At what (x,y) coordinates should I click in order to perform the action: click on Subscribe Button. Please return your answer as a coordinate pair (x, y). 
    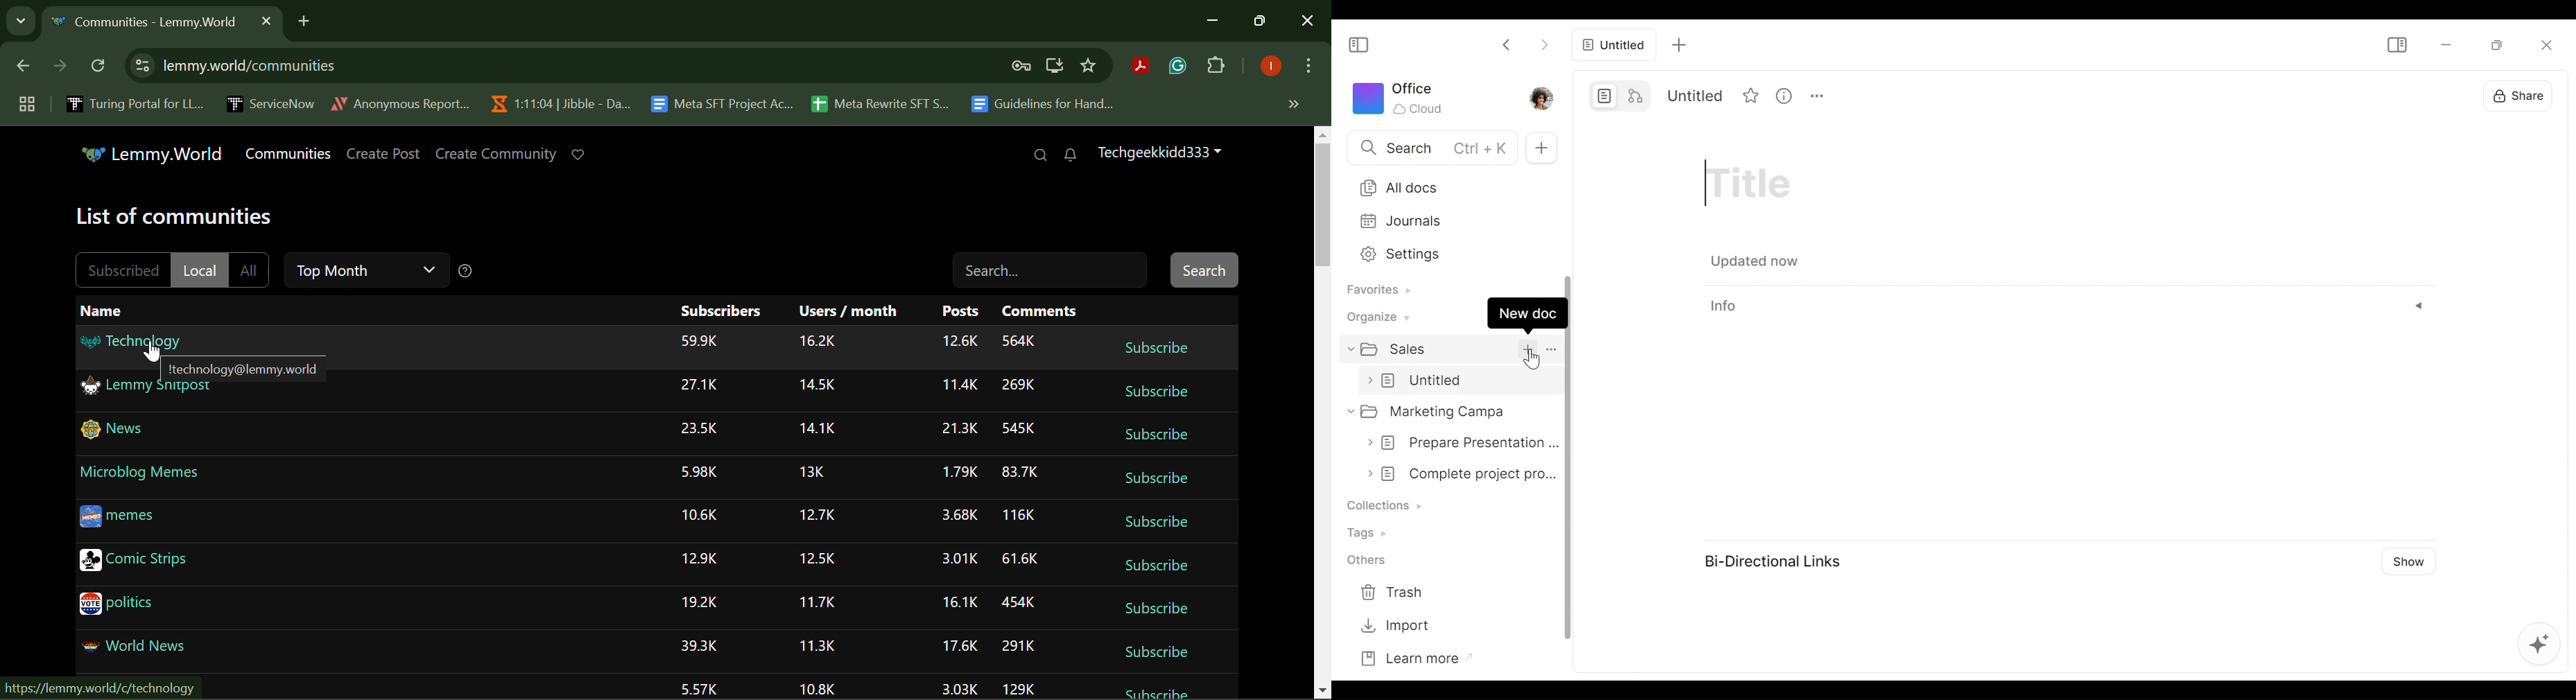
    Looking at the image, I should click on (1155, 392).